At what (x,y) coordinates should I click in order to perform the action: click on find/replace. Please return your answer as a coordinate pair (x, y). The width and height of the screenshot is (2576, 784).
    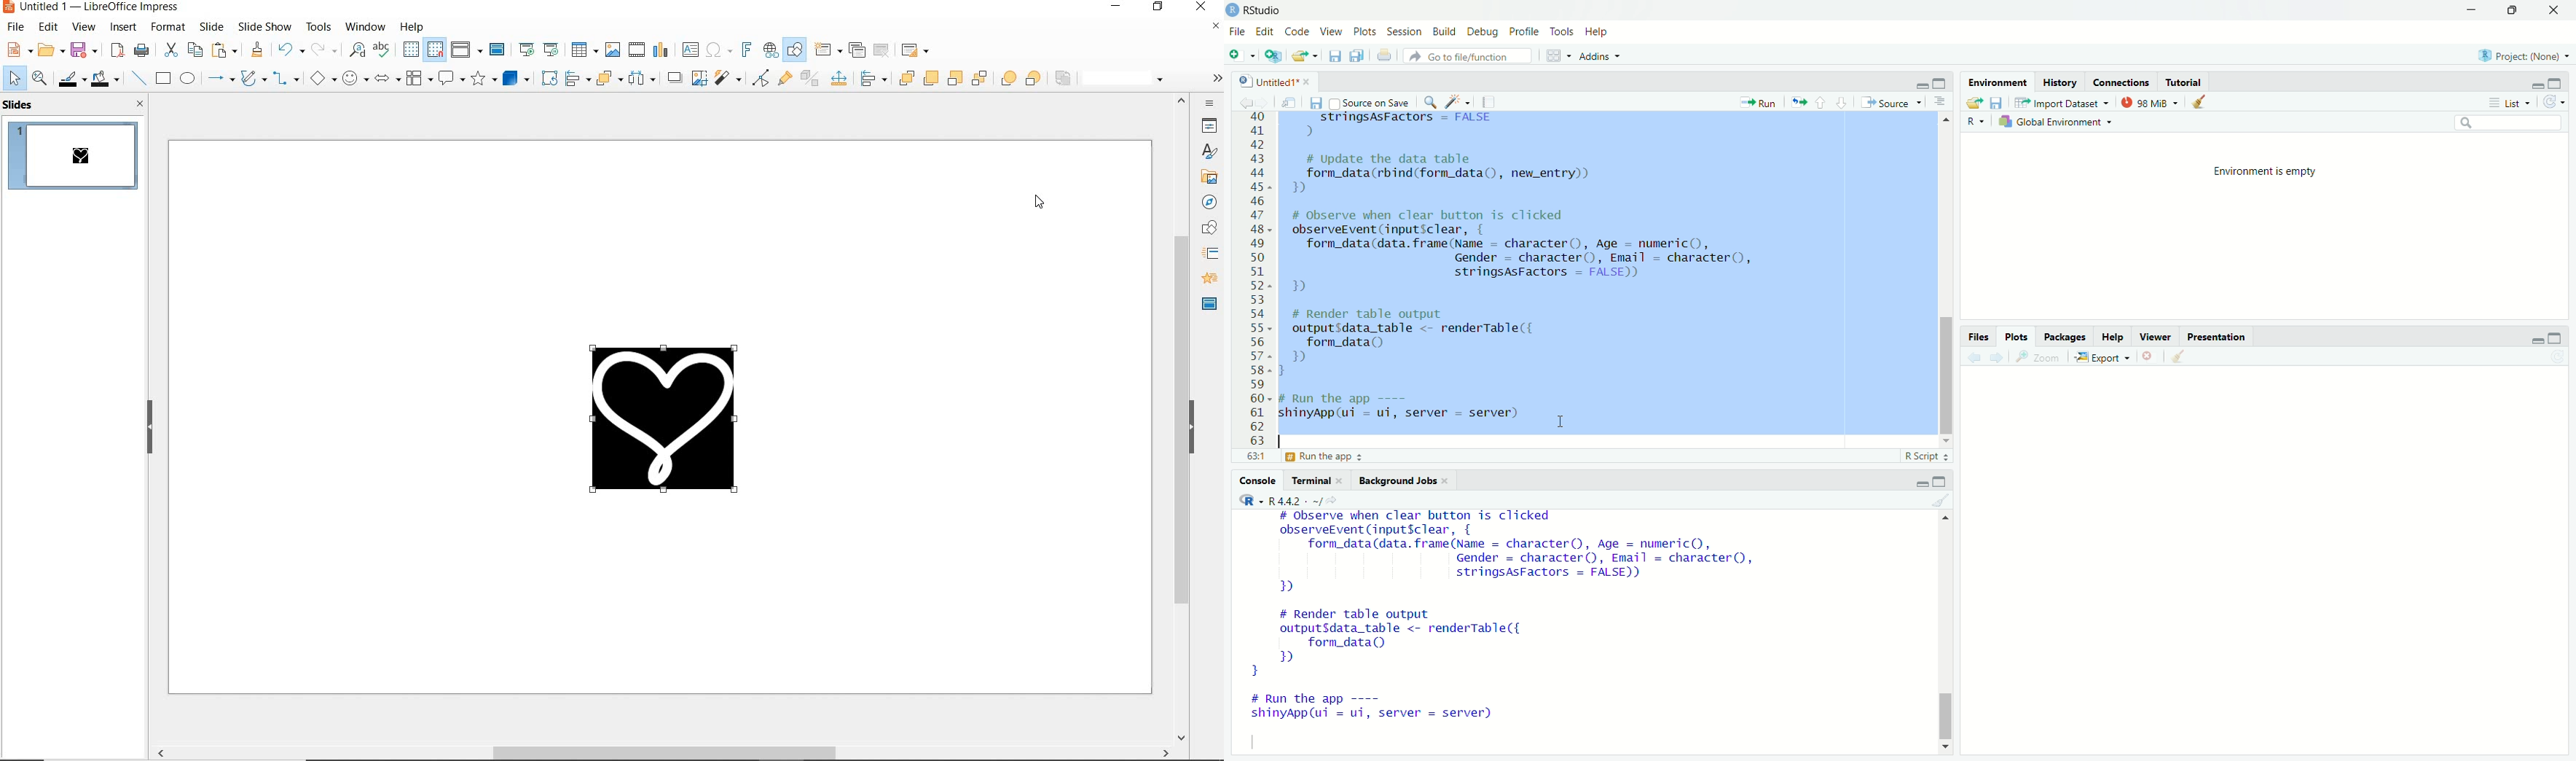
    Looking at the image, I should click on (1428, 101).